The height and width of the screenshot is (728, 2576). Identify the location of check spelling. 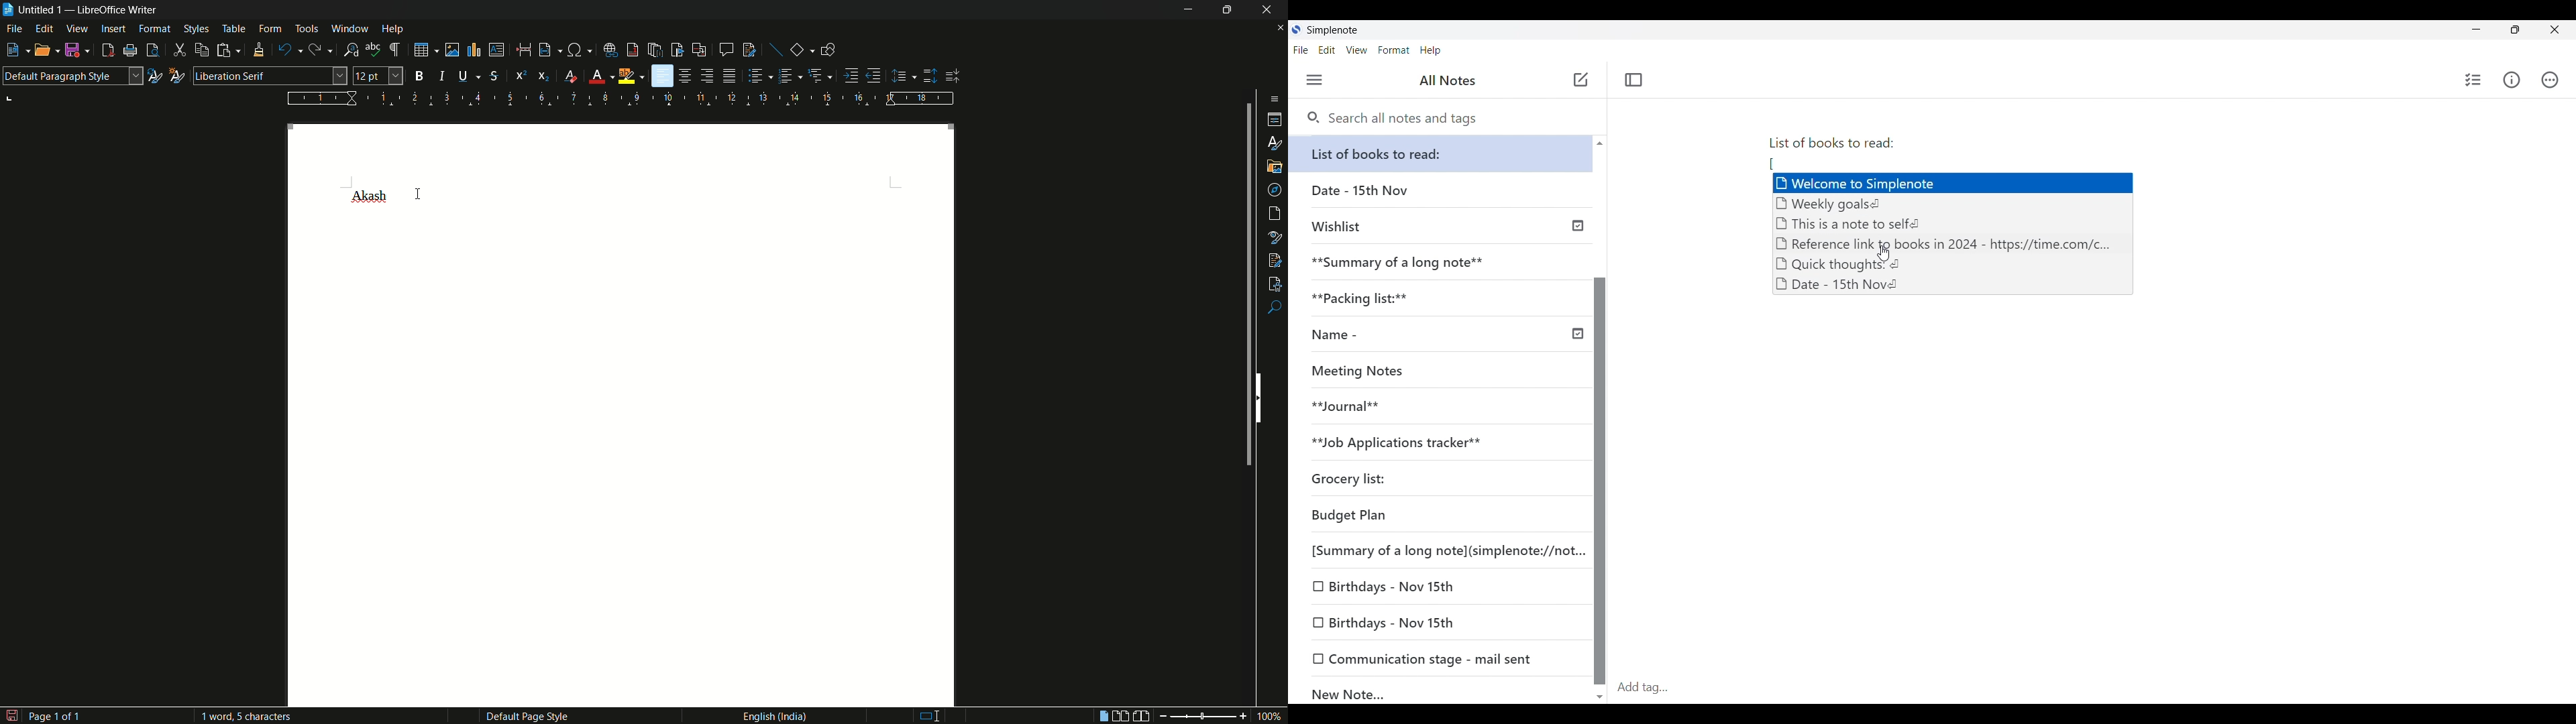
(373, 50).